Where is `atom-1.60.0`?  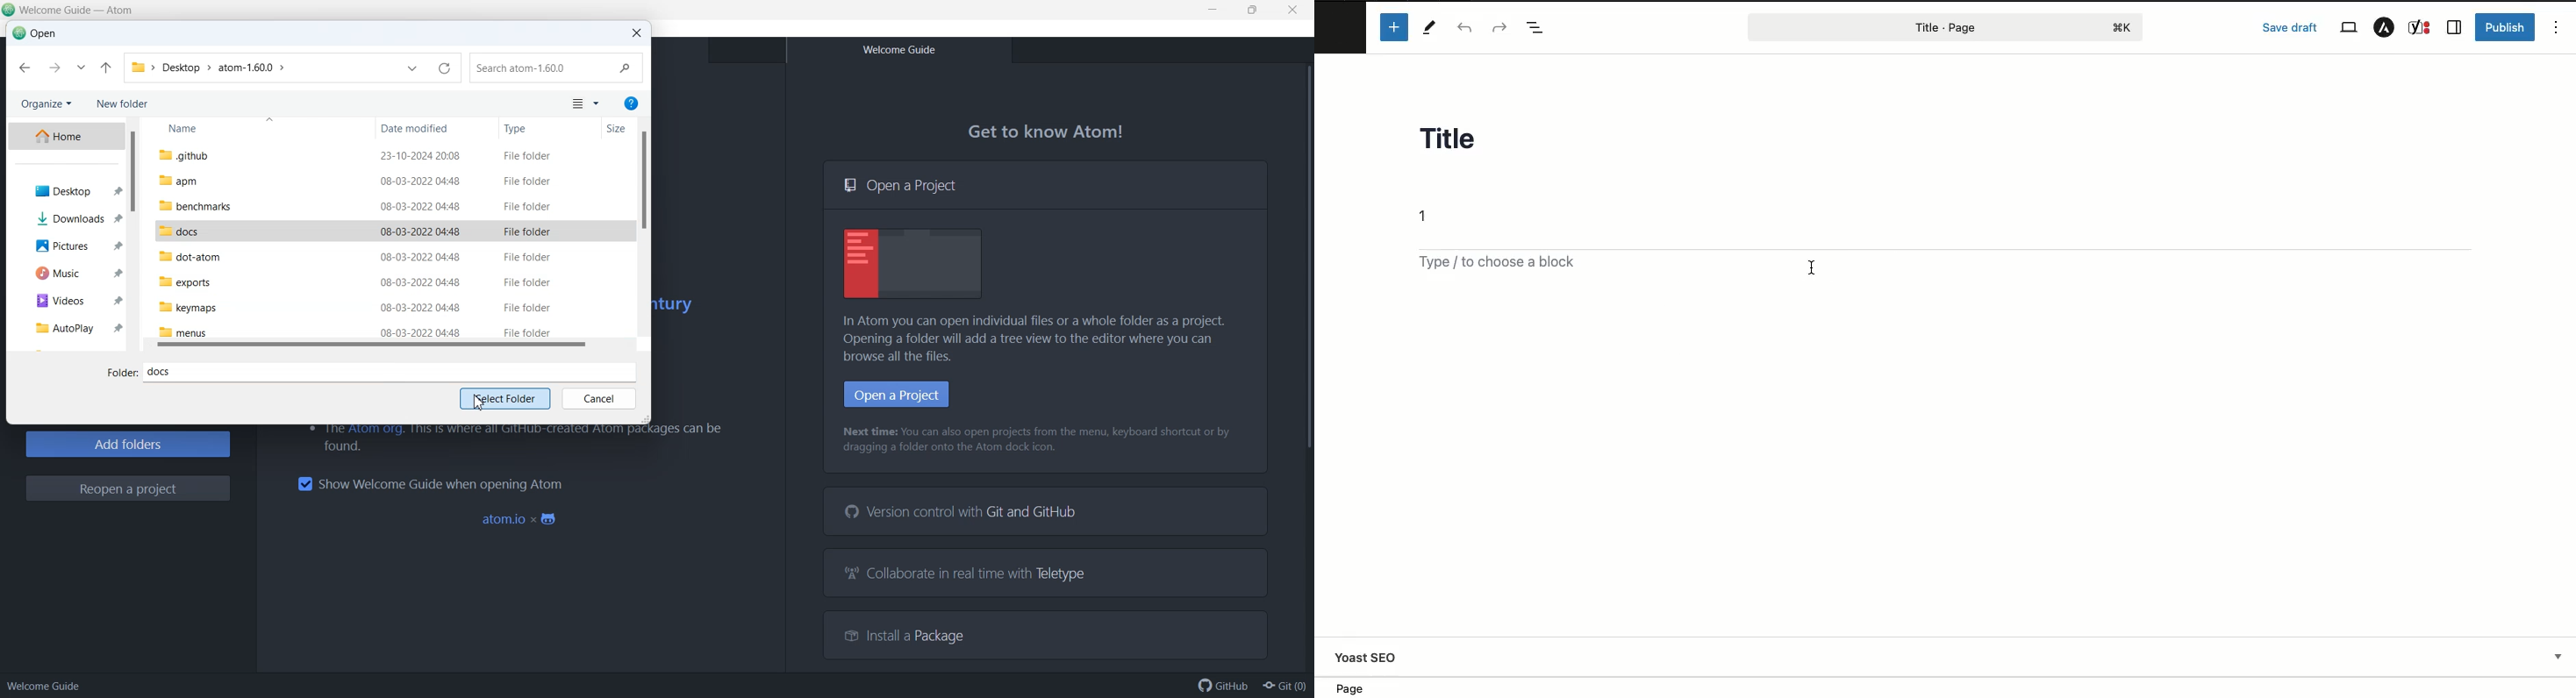
atom-1.60.0 is located at coordinates (246, 67).